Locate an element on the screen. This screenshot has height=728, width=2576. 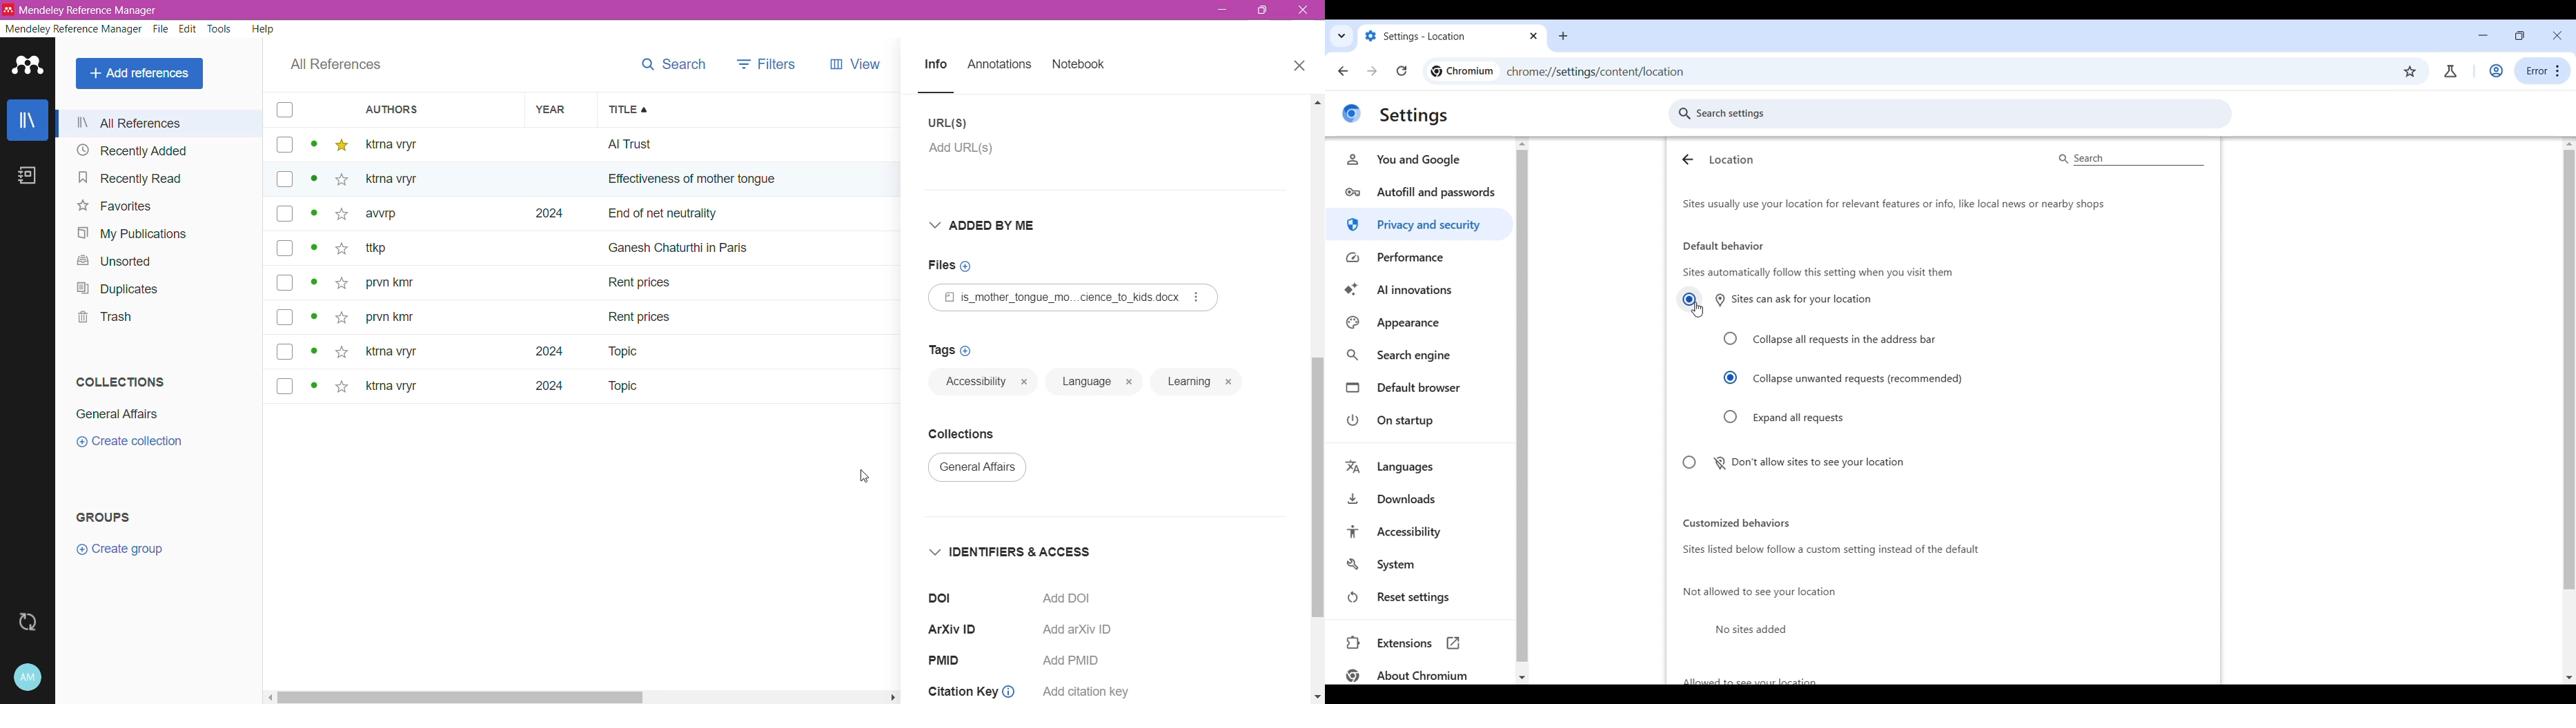
Collections is located at coordinates (976, 438).